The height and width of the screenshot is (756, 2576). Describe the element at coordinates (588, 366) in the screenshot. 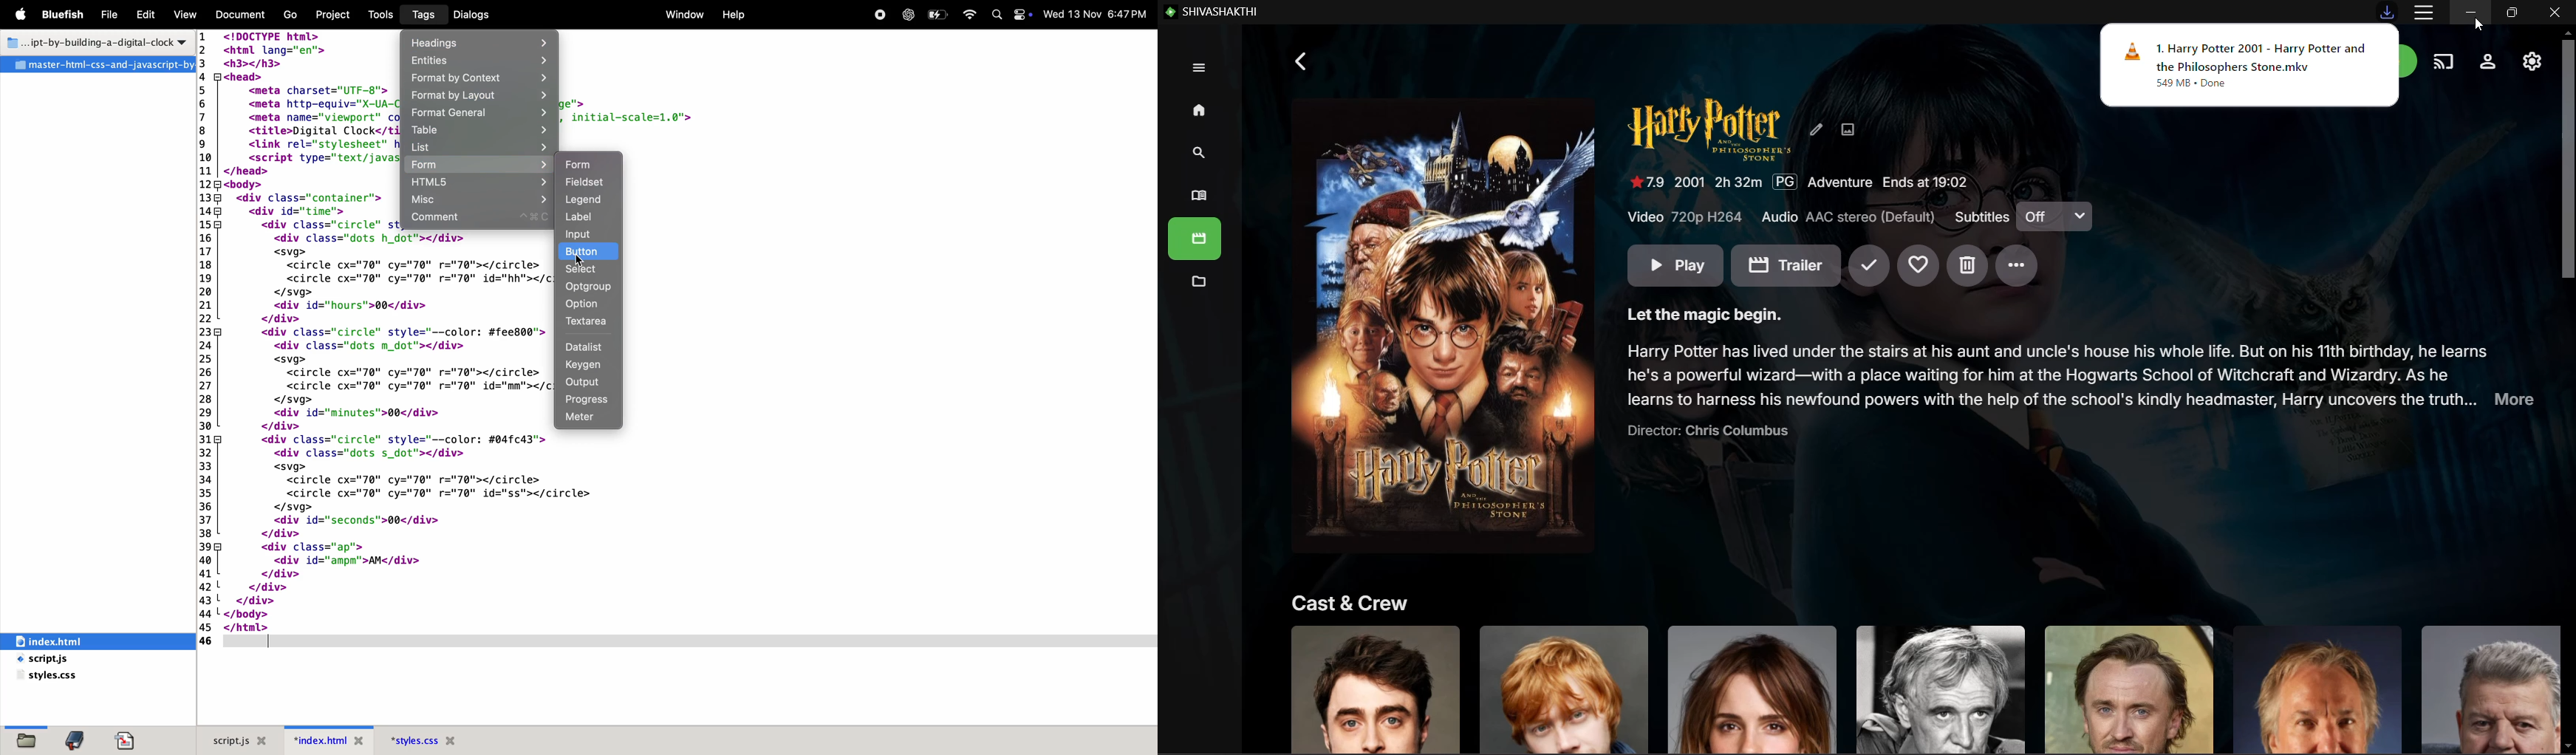

I see `keygen` at that location.